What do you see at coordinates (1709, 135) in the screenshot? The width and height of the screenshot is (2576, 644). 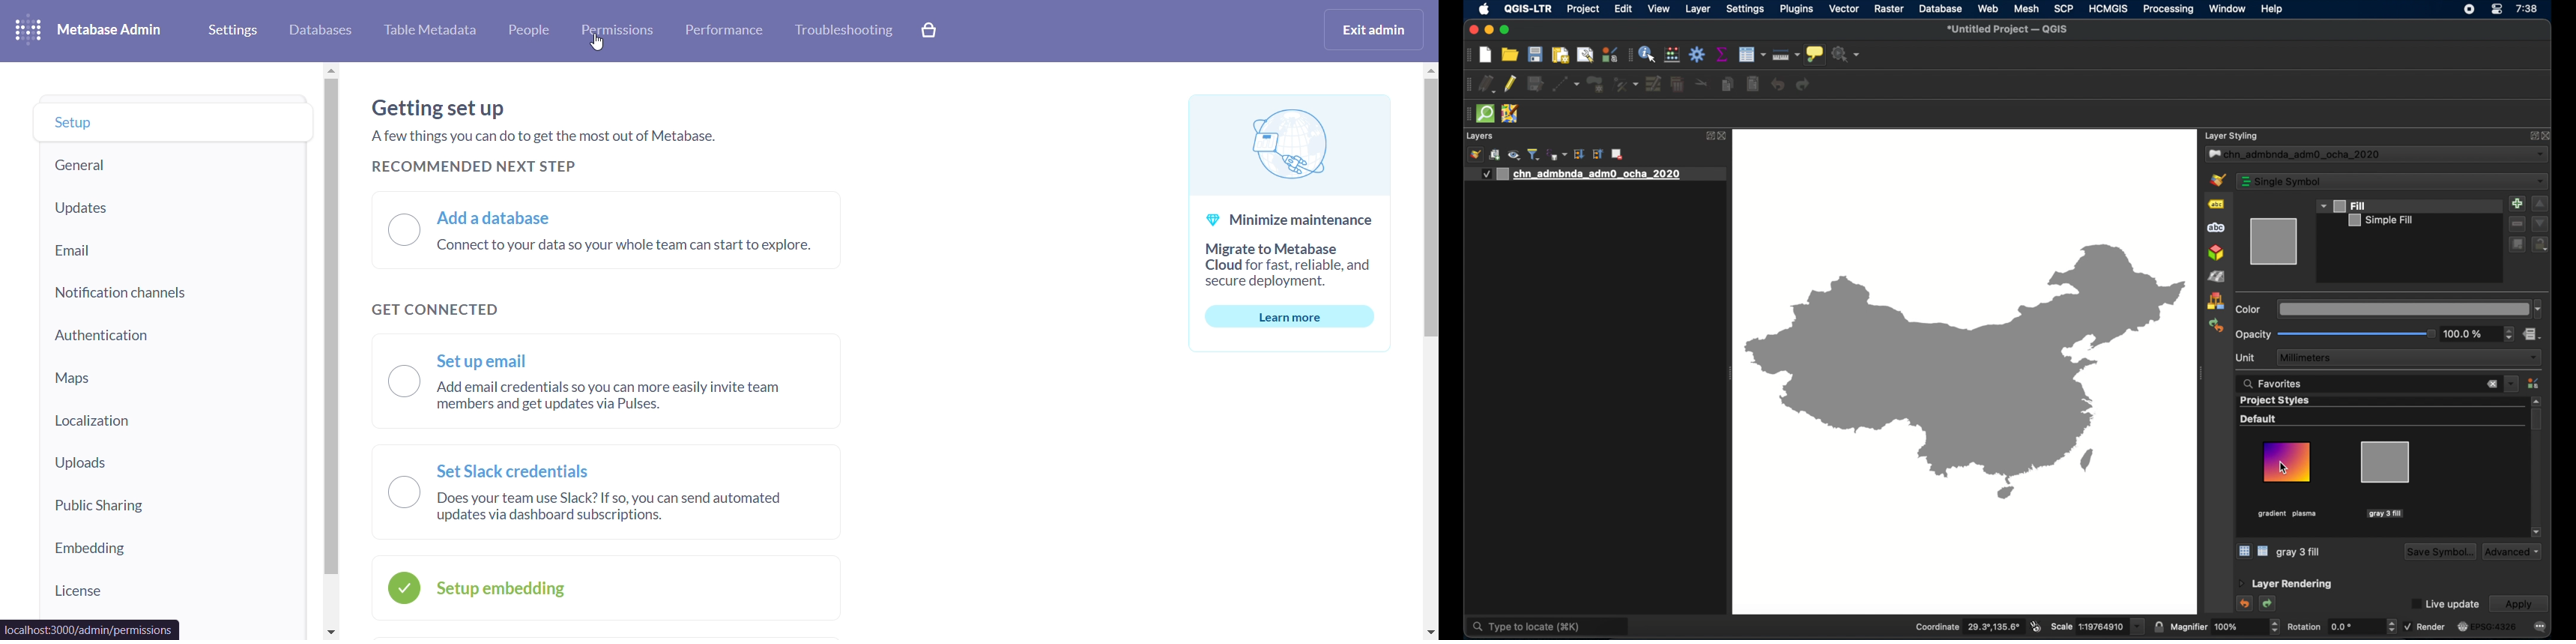 I see `expand` at bounding box center [1709, 135].